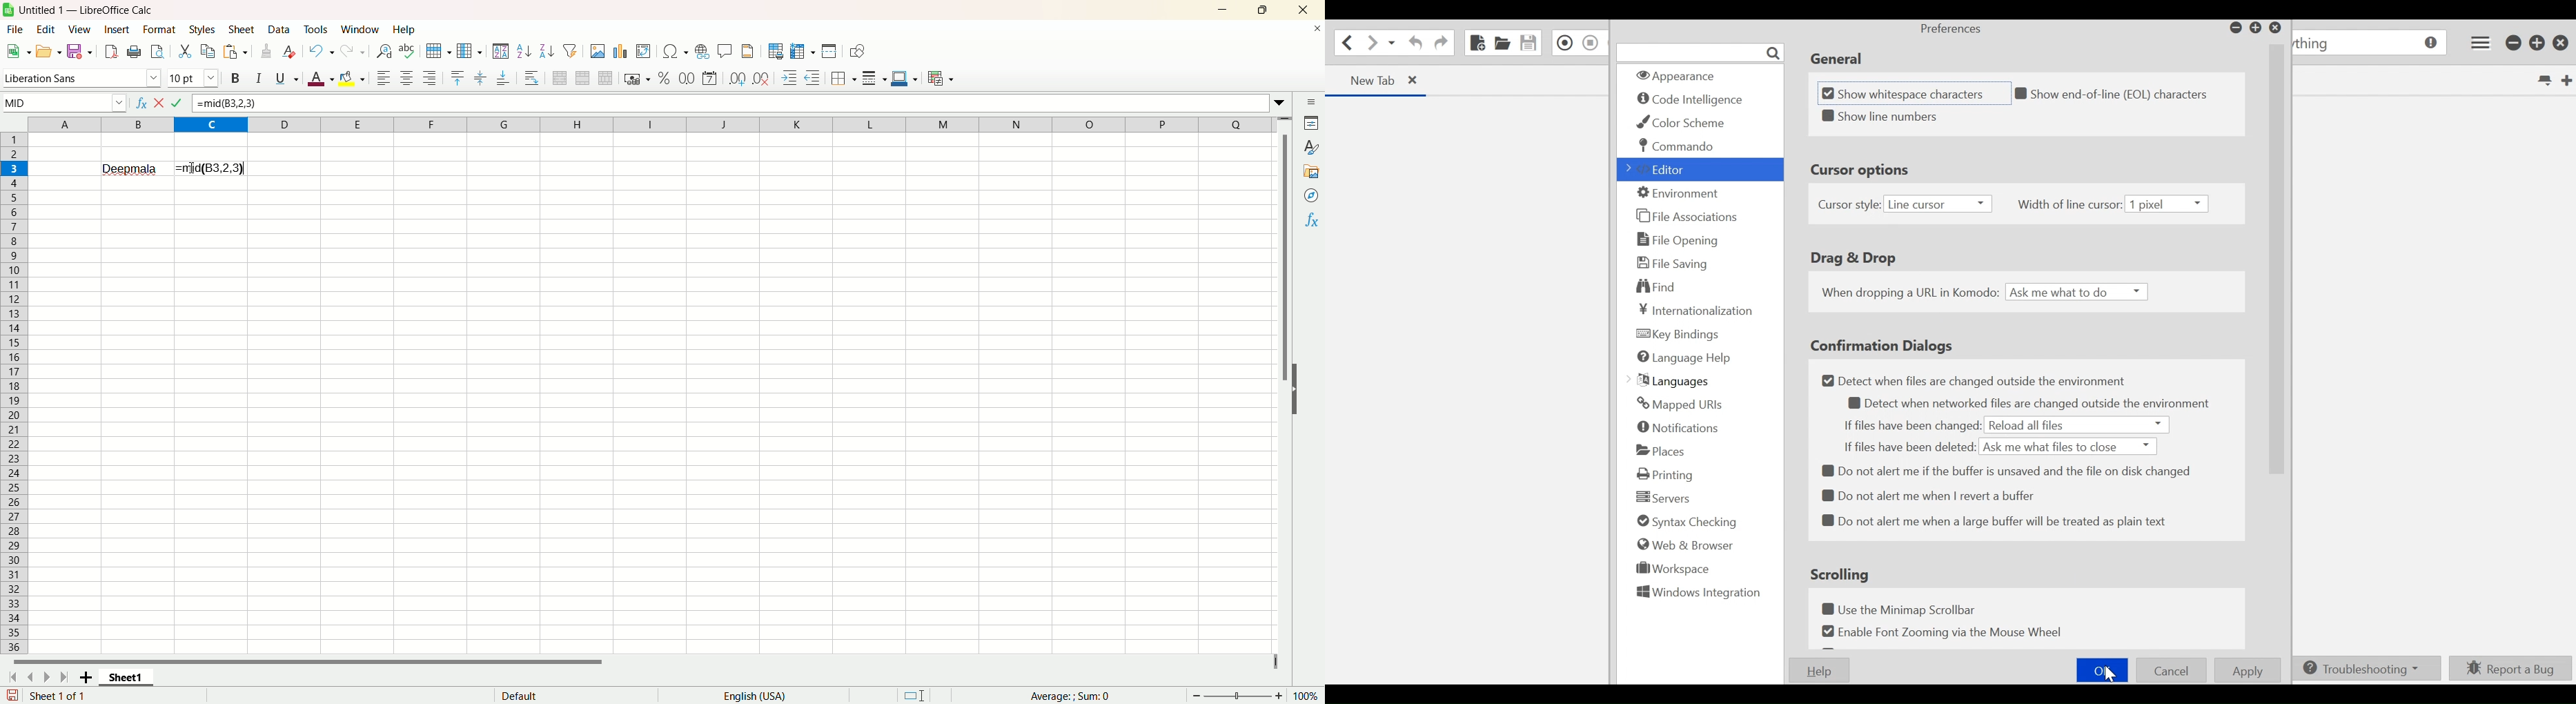 This screenshot has height=728, width=2576. I want to click on Zoom in, so click(1279, 696).